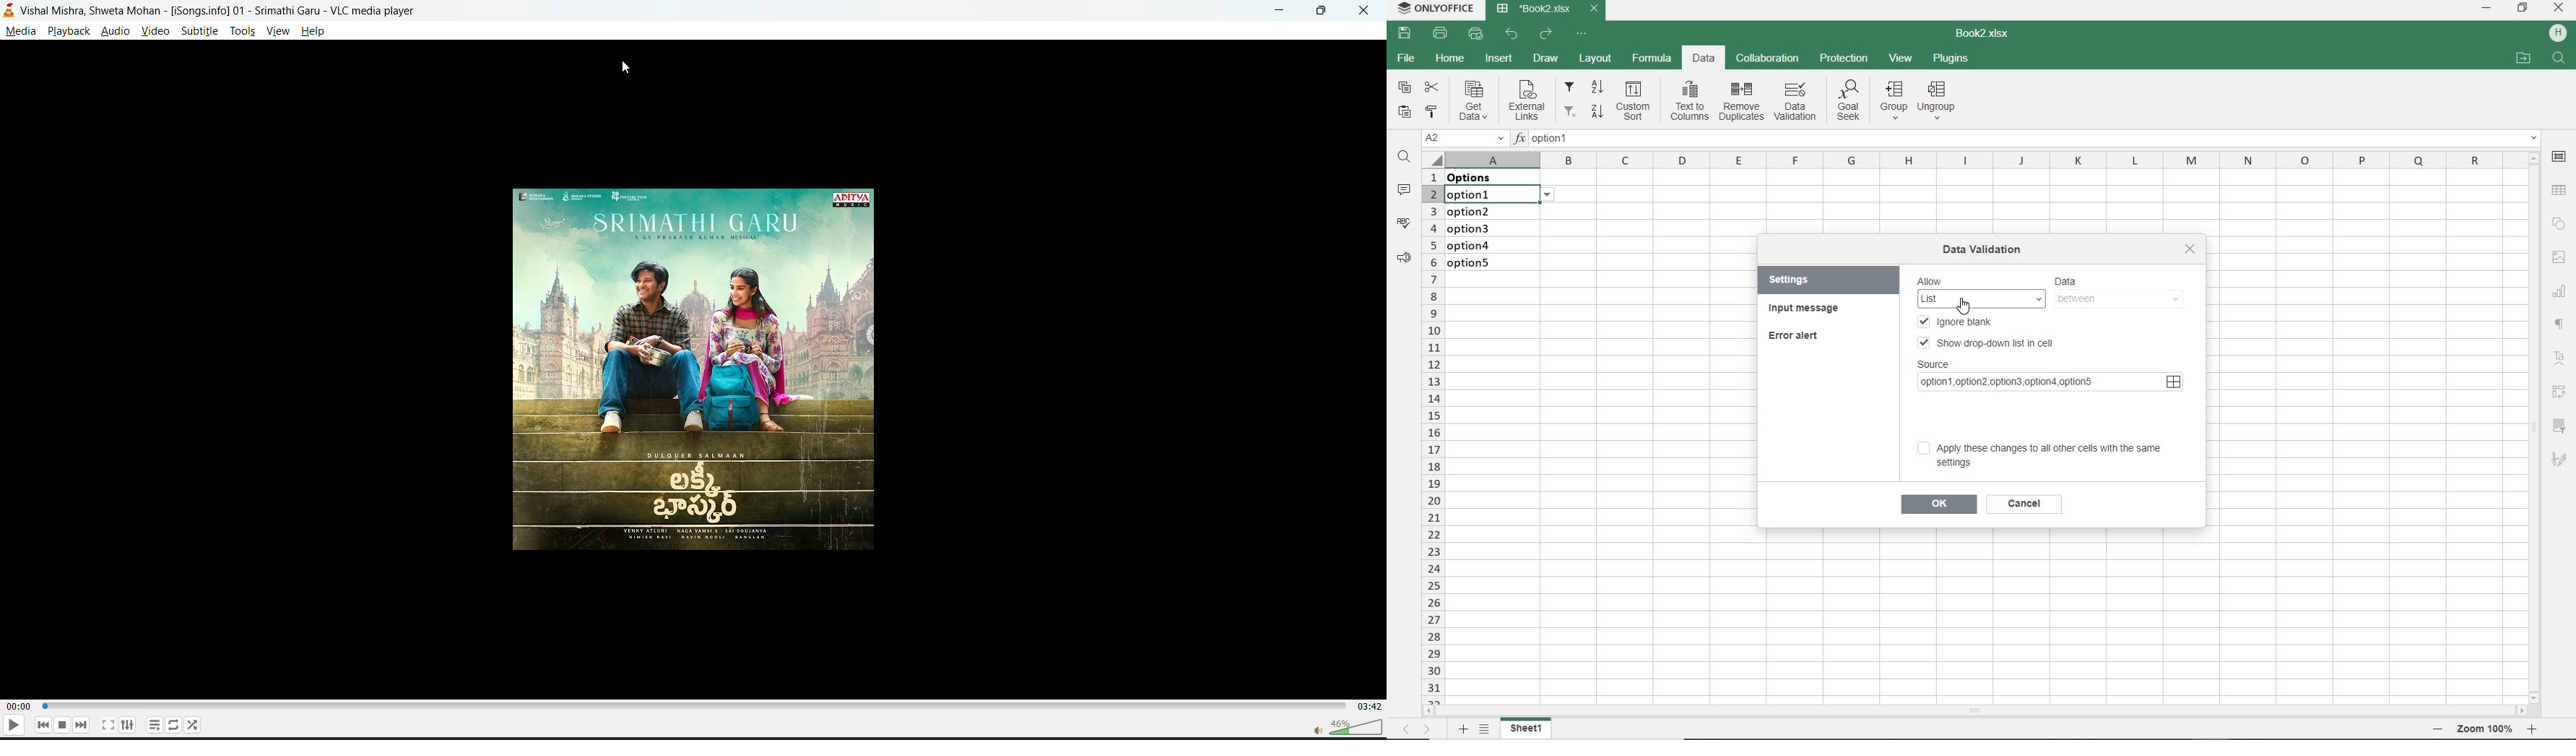  I want to click on LIST OF SHEETS, so click(1484, 729).